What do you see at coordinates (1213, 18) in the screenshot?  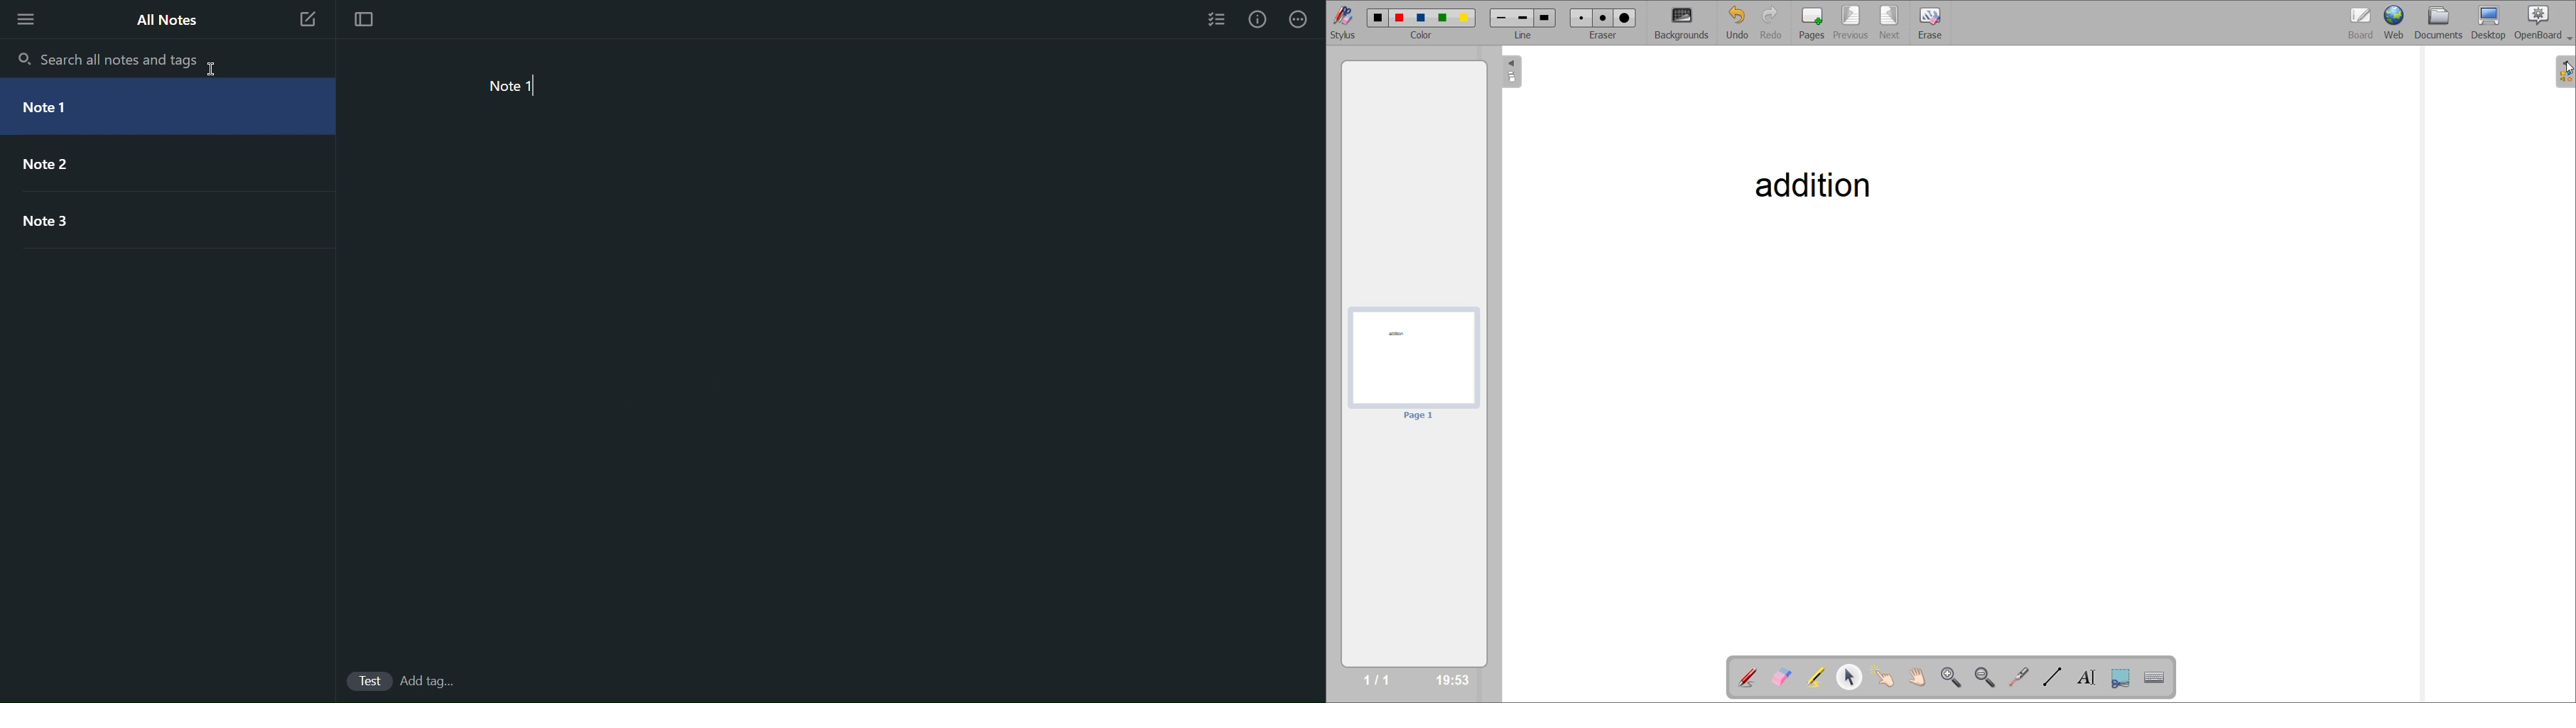 I see `Checklist` at bounding box center [1213, 18].